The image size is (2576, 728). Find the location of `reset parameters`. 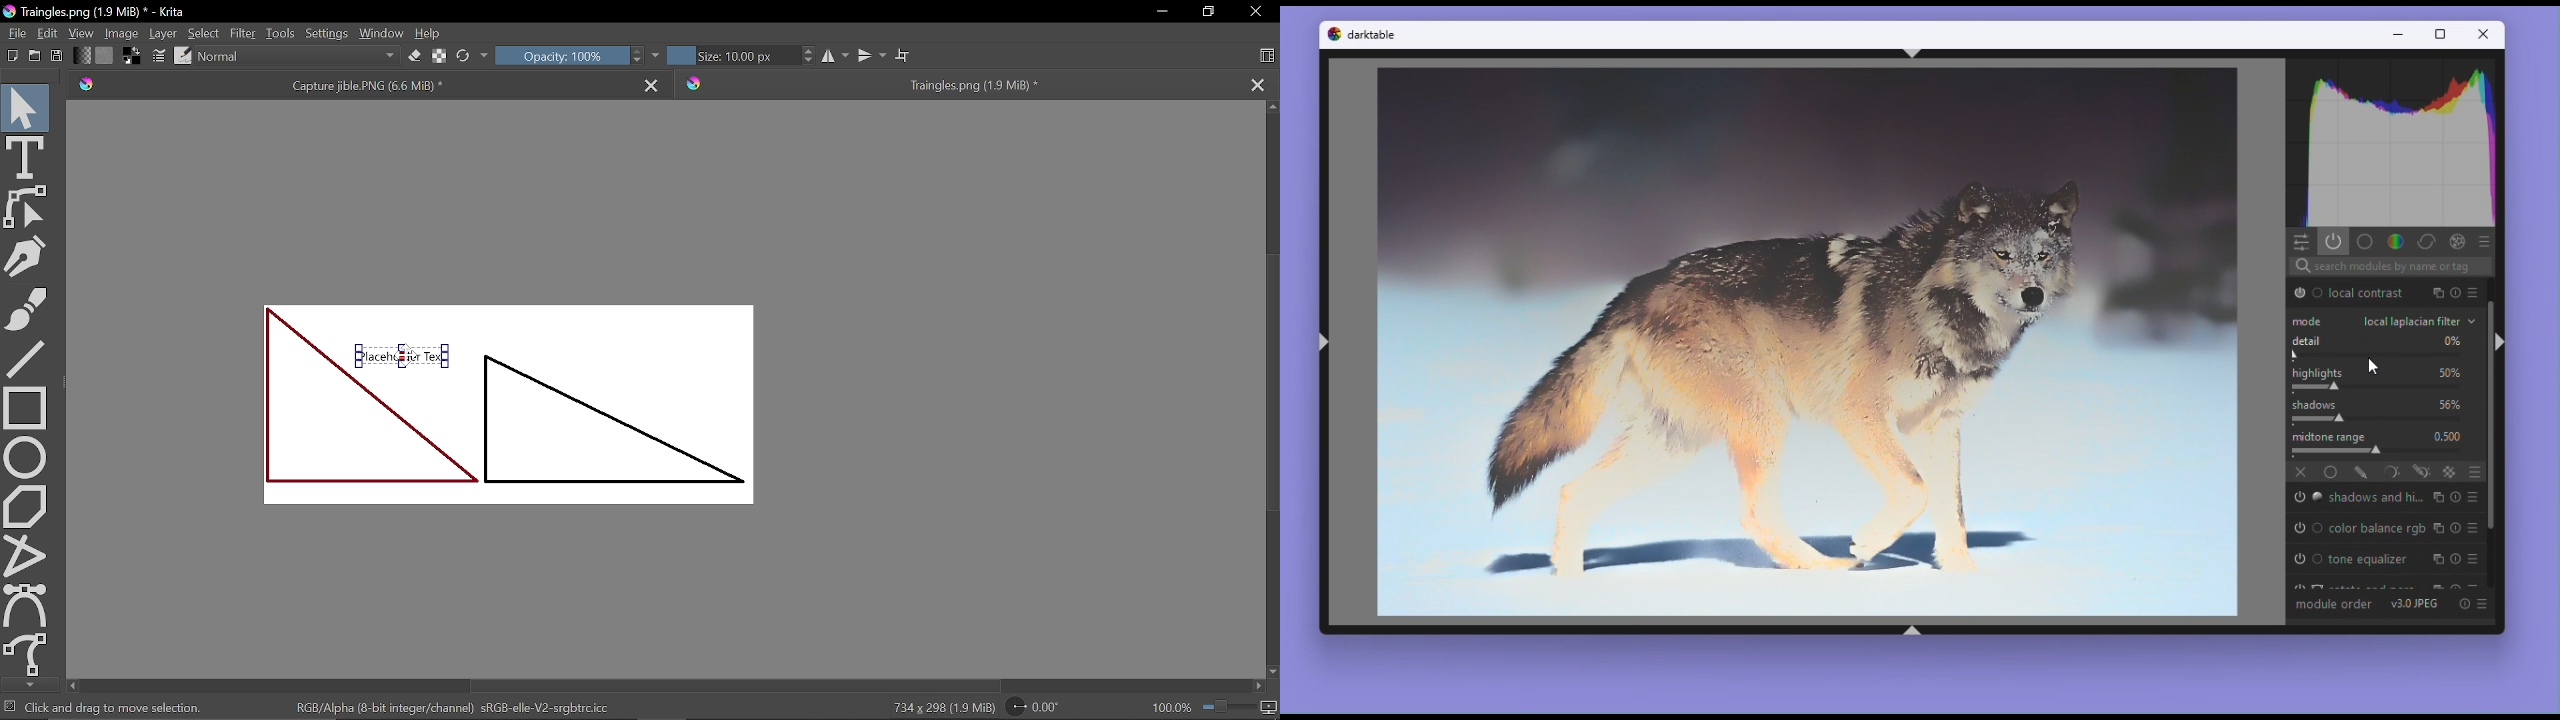

reset parameters is located at coordinates (2455, 499).